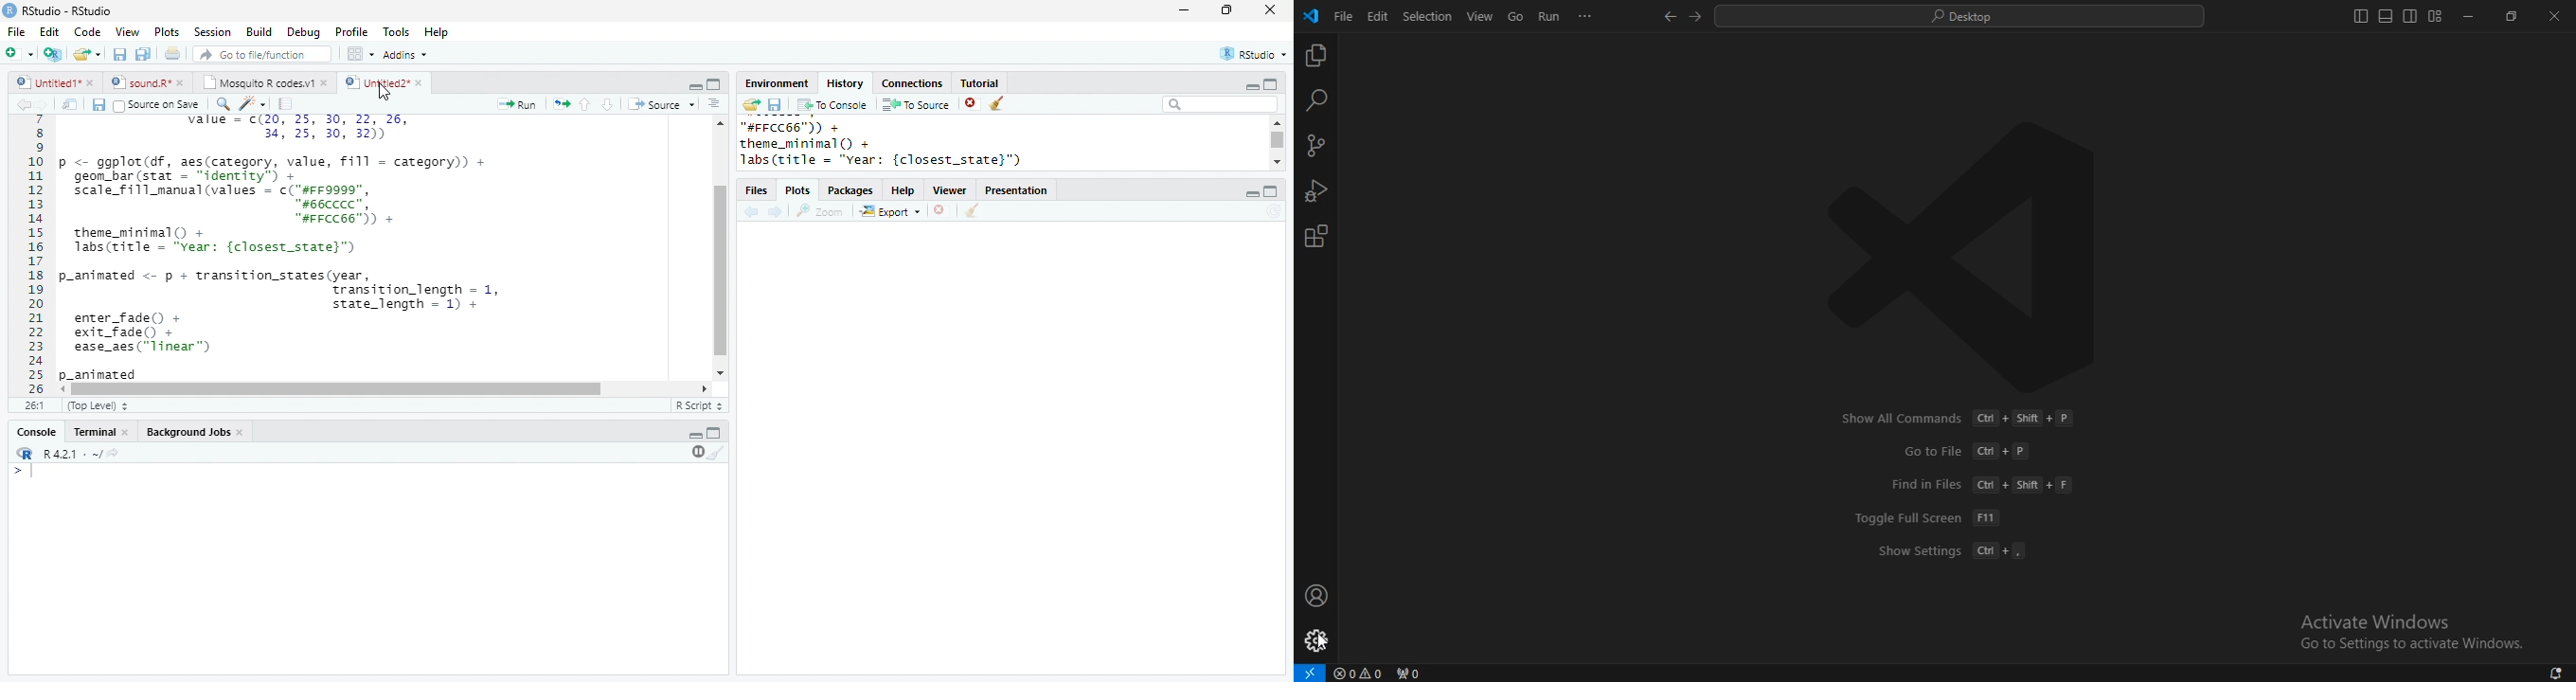 The image size is (2576, 700). Describe the element at coordinates (2414, 646) in the screenshot. I see `text` at that location.